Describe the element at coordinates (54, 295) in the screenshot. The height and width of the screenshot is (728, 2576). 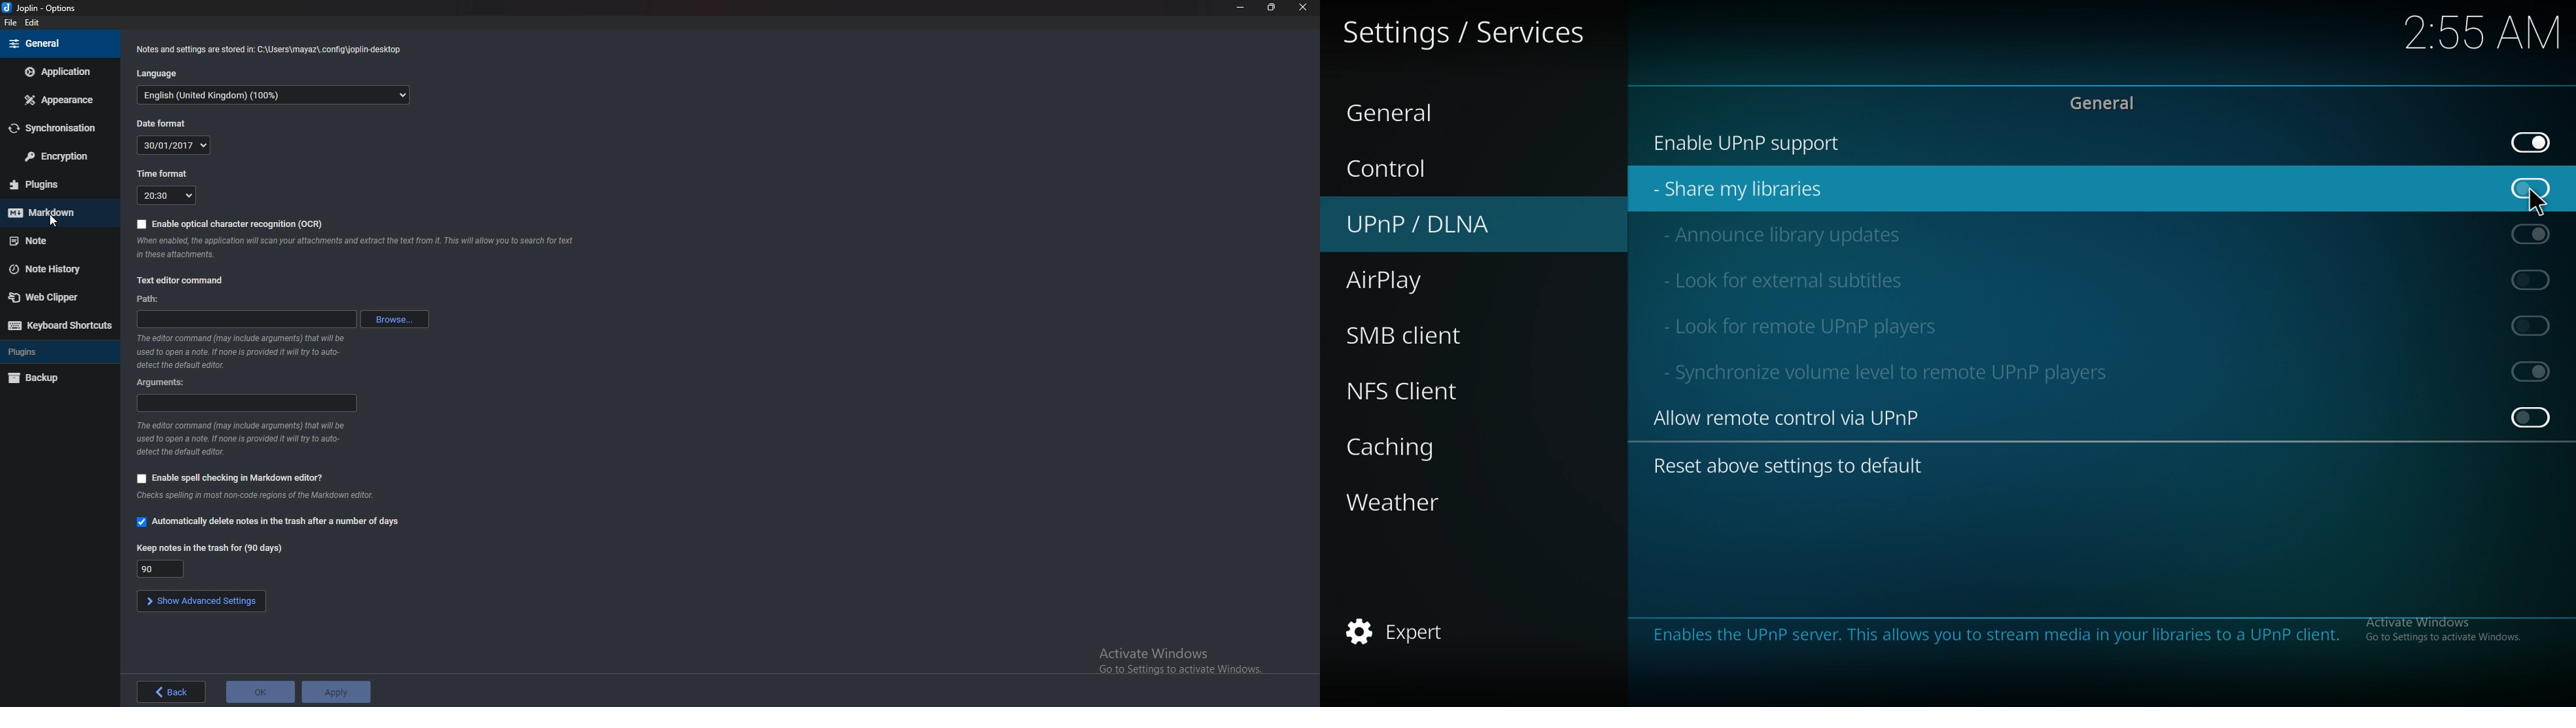
I see `Web clipper` at that location.